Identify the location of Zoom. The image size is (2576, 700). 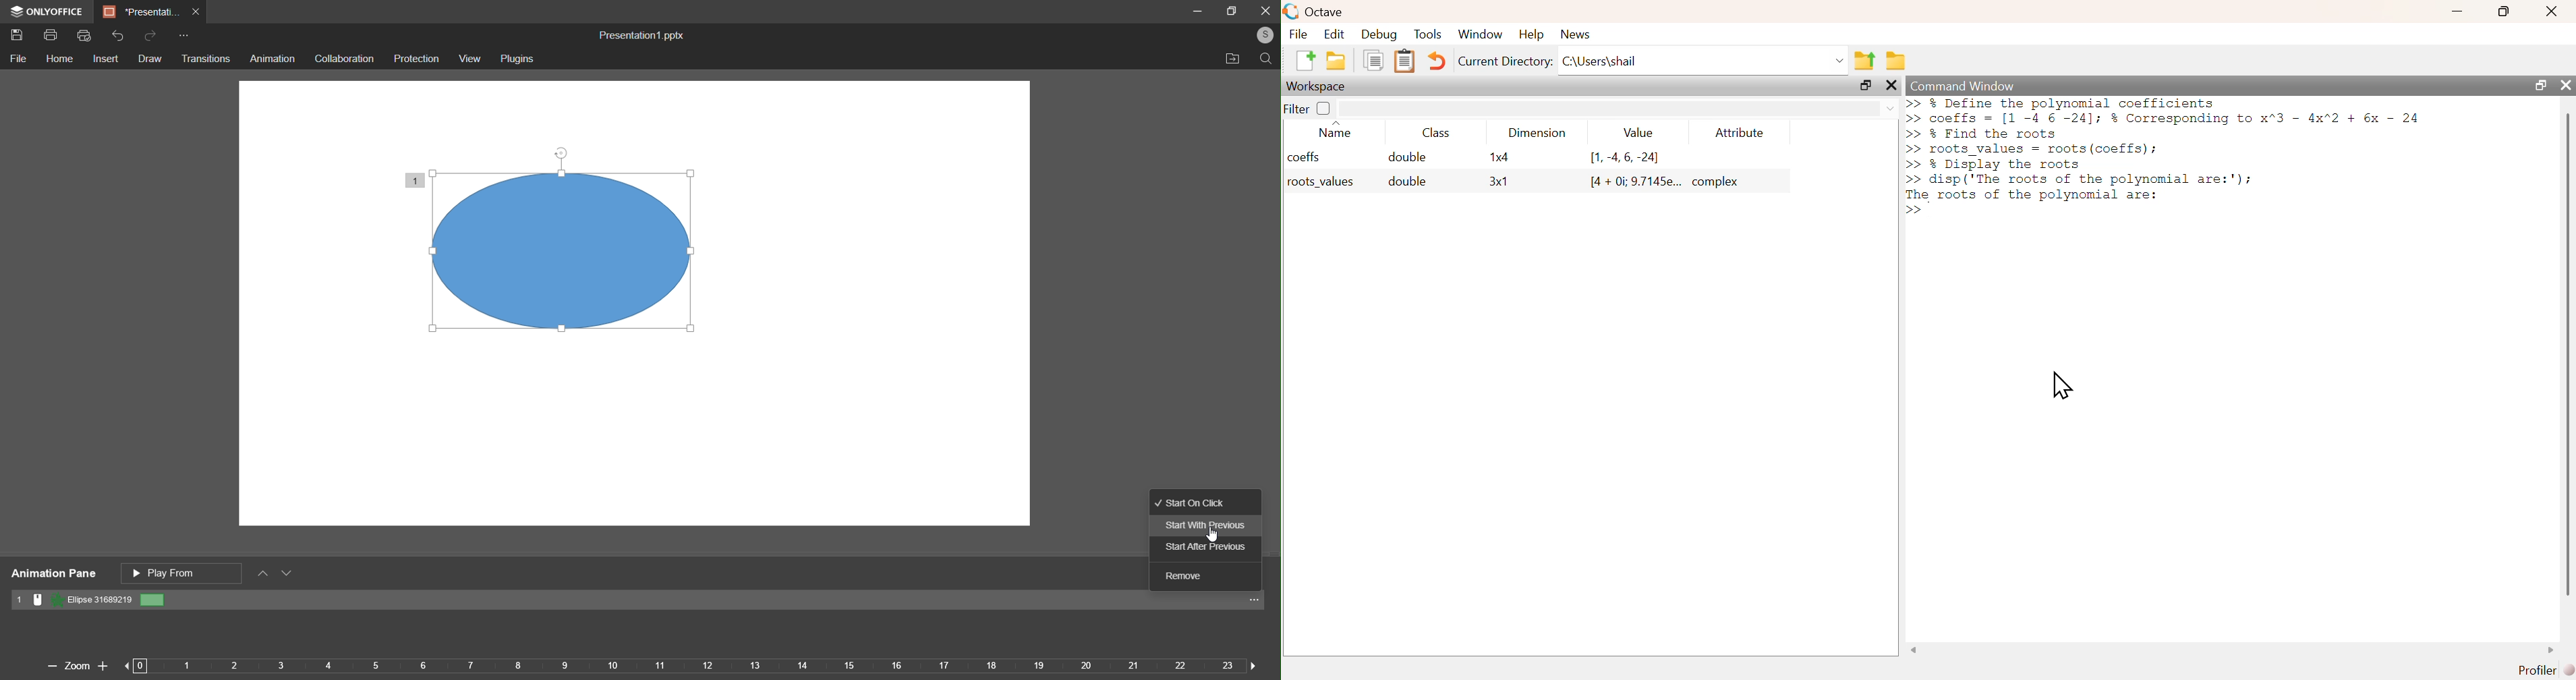
(75, 665).